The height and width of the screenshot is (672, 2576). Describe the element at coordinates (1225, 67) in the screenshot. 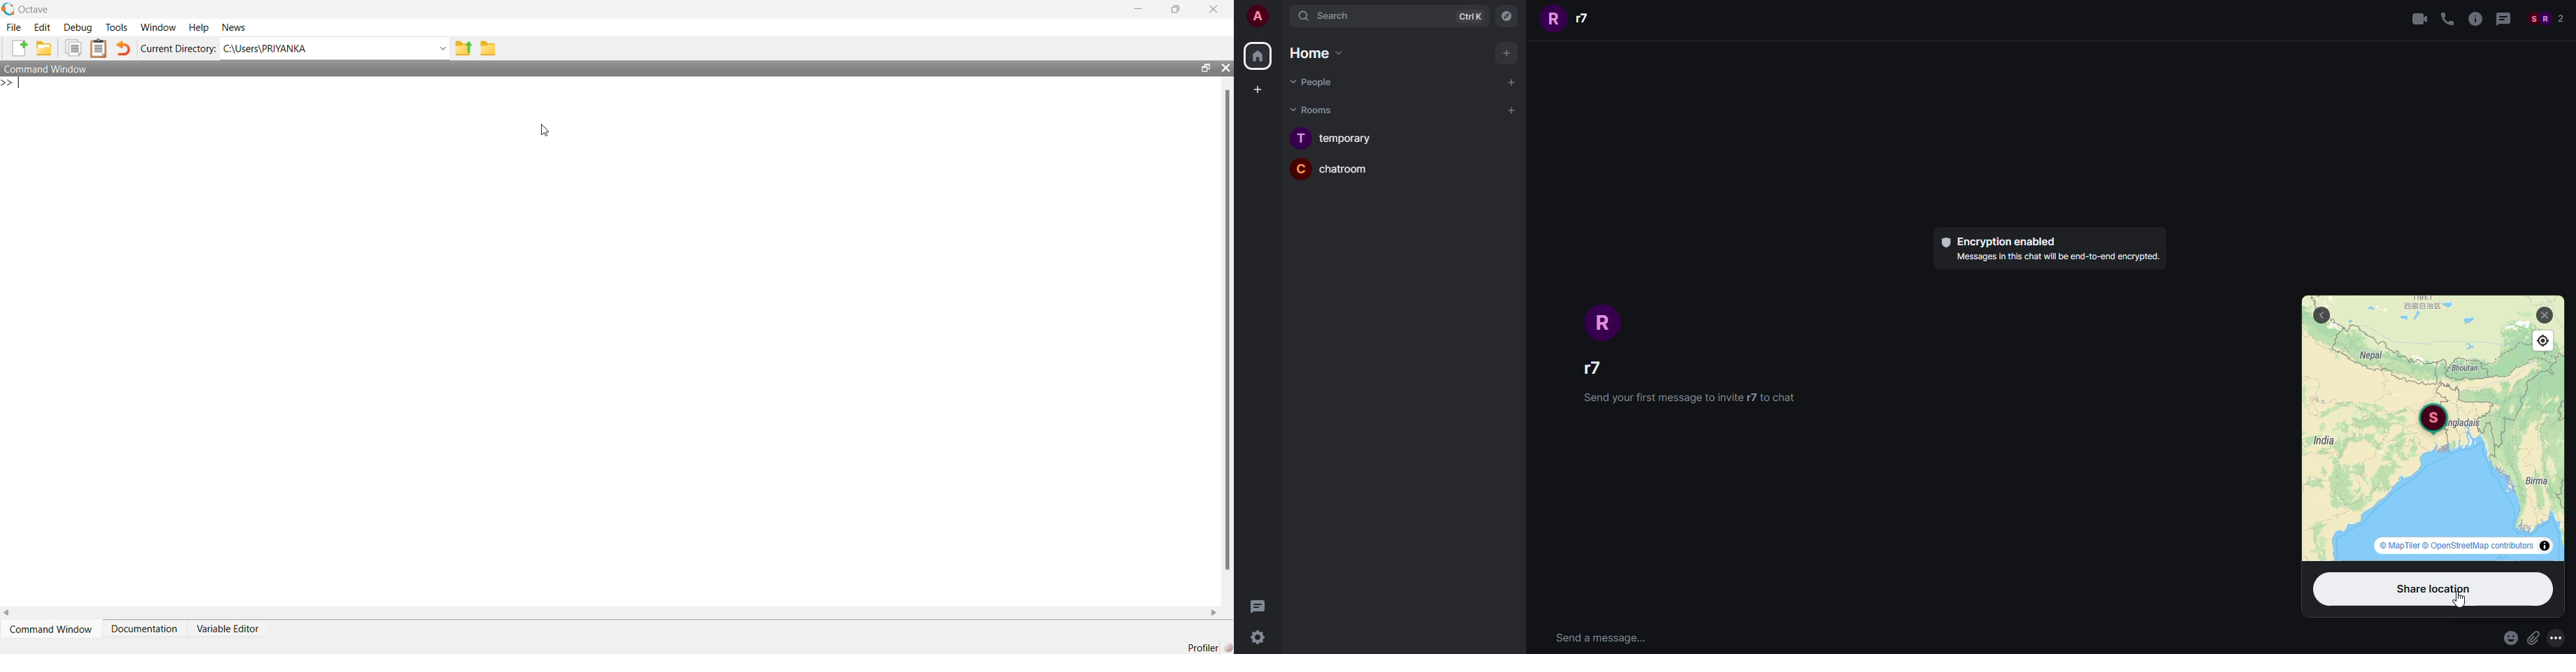

I see `close` at that location.